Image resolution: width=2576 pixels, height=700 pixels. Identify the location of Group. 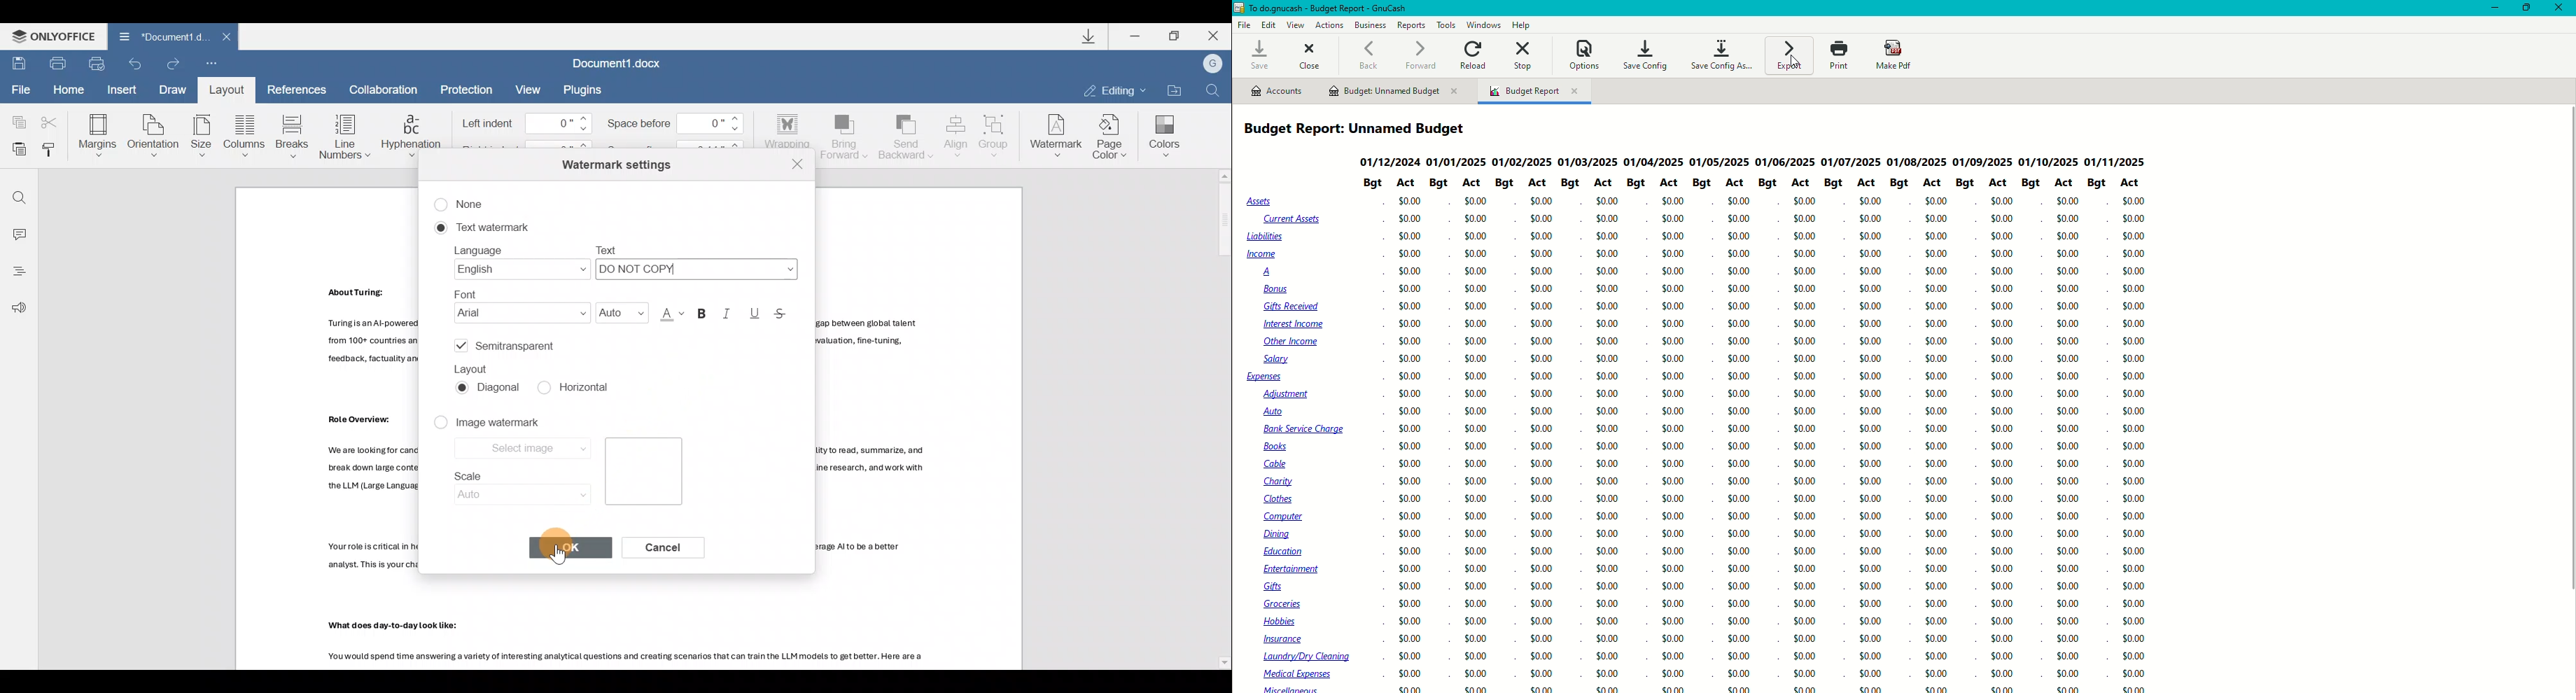
(998, 133).